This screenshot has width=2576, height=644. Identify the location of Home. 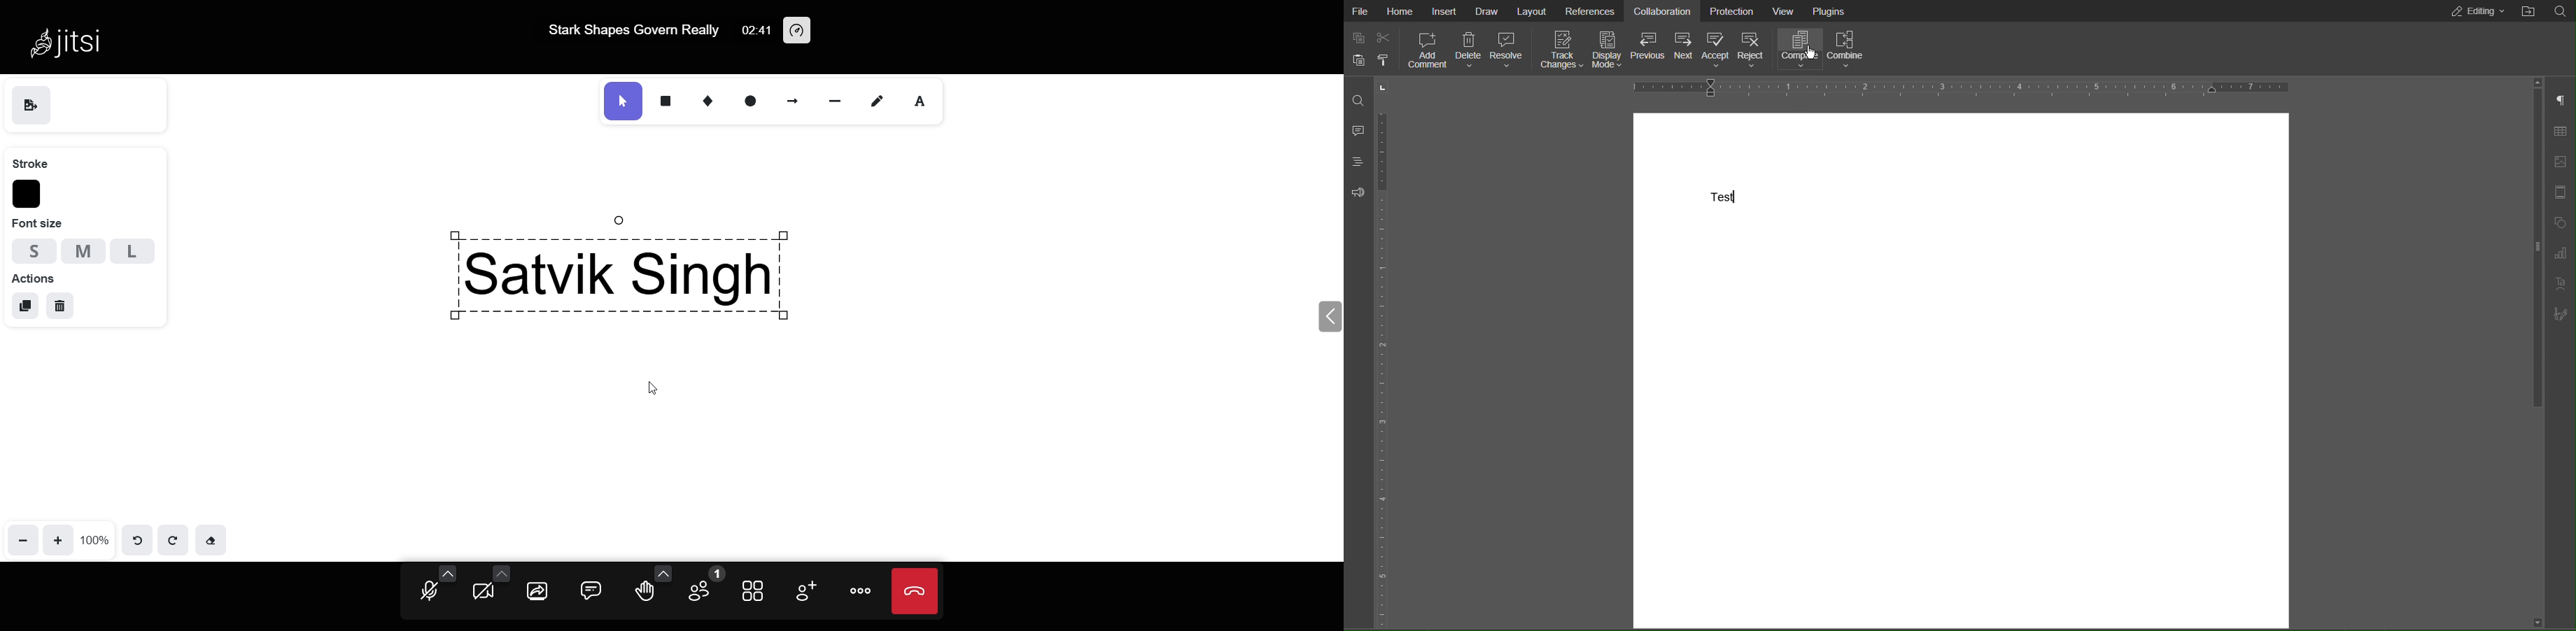
(1402, 11).